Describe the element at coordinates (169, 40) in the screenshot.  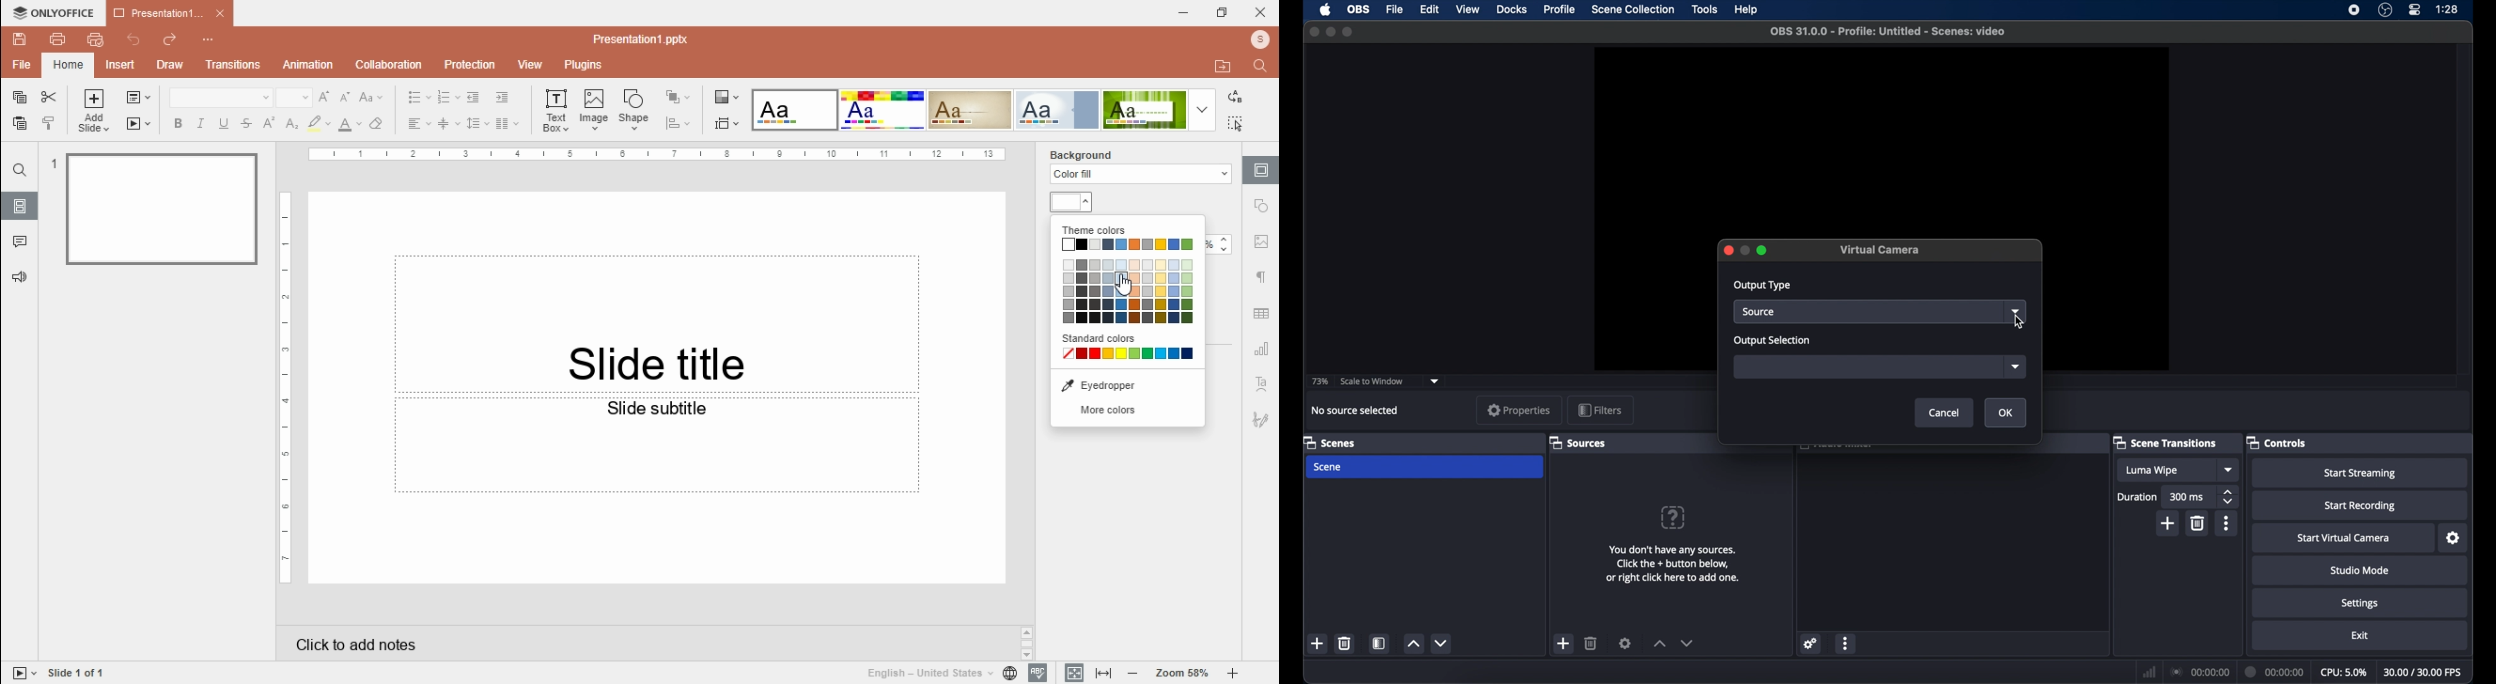
I see `redo` at that location.